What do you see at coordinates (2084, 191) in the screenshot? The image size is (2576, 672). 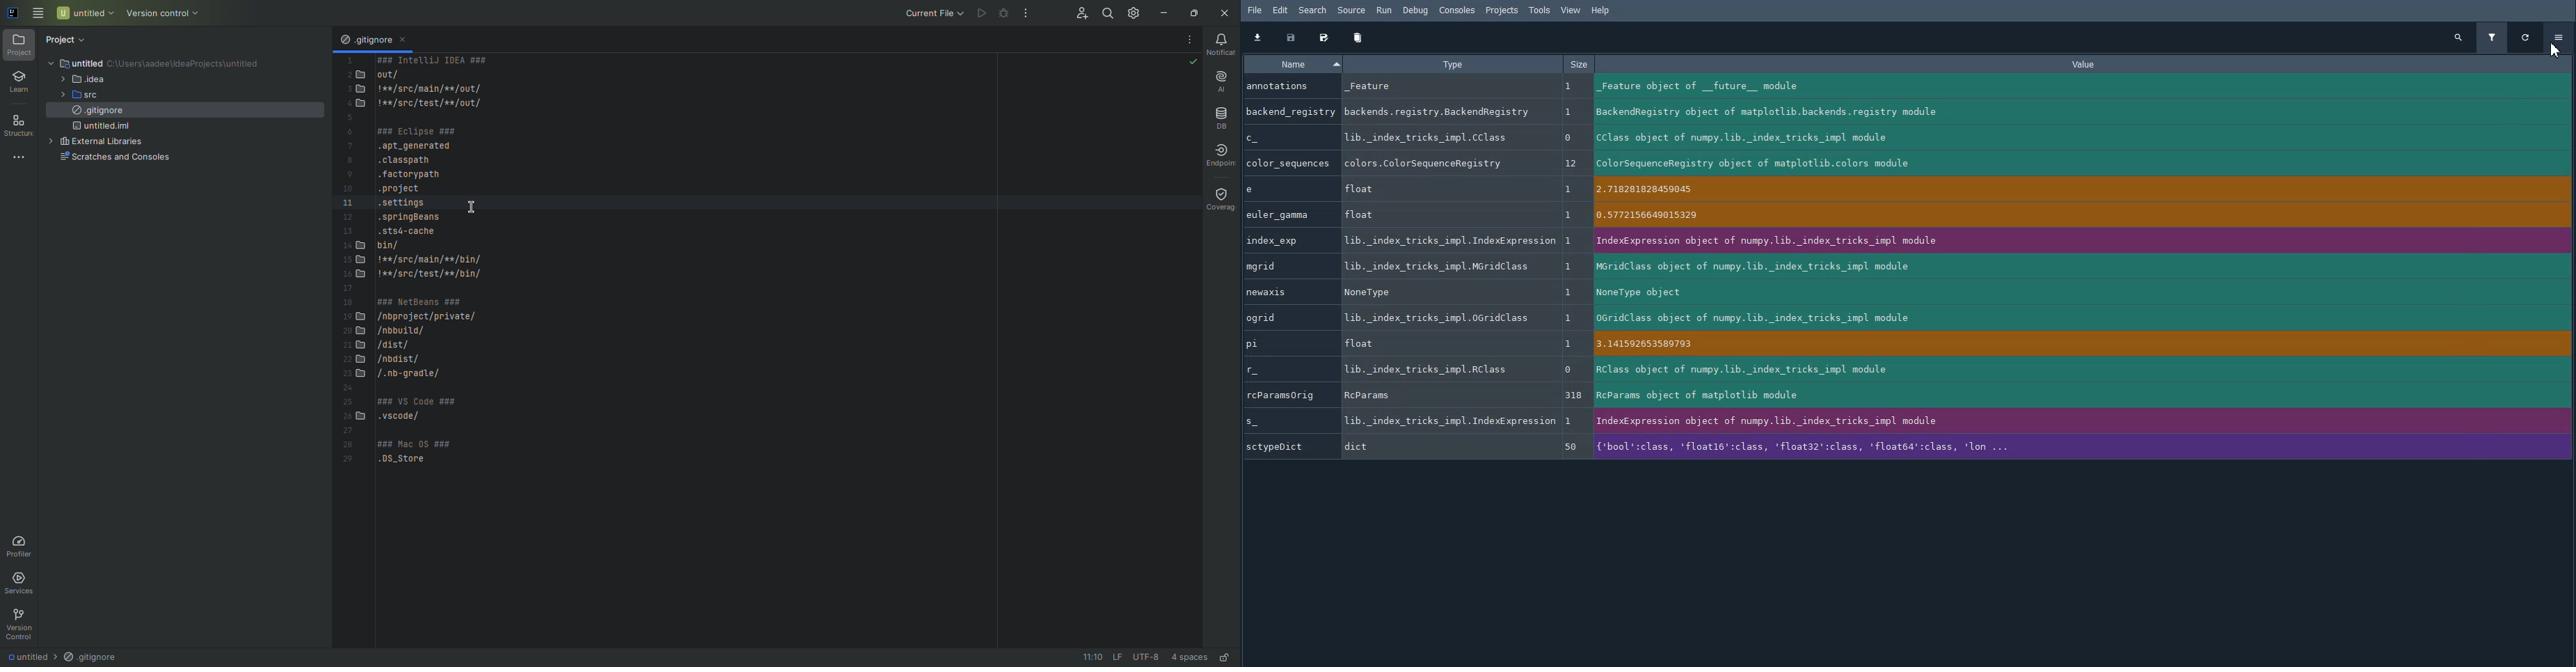 I see `2.718281828459045` at bounding box center [2084, 191].